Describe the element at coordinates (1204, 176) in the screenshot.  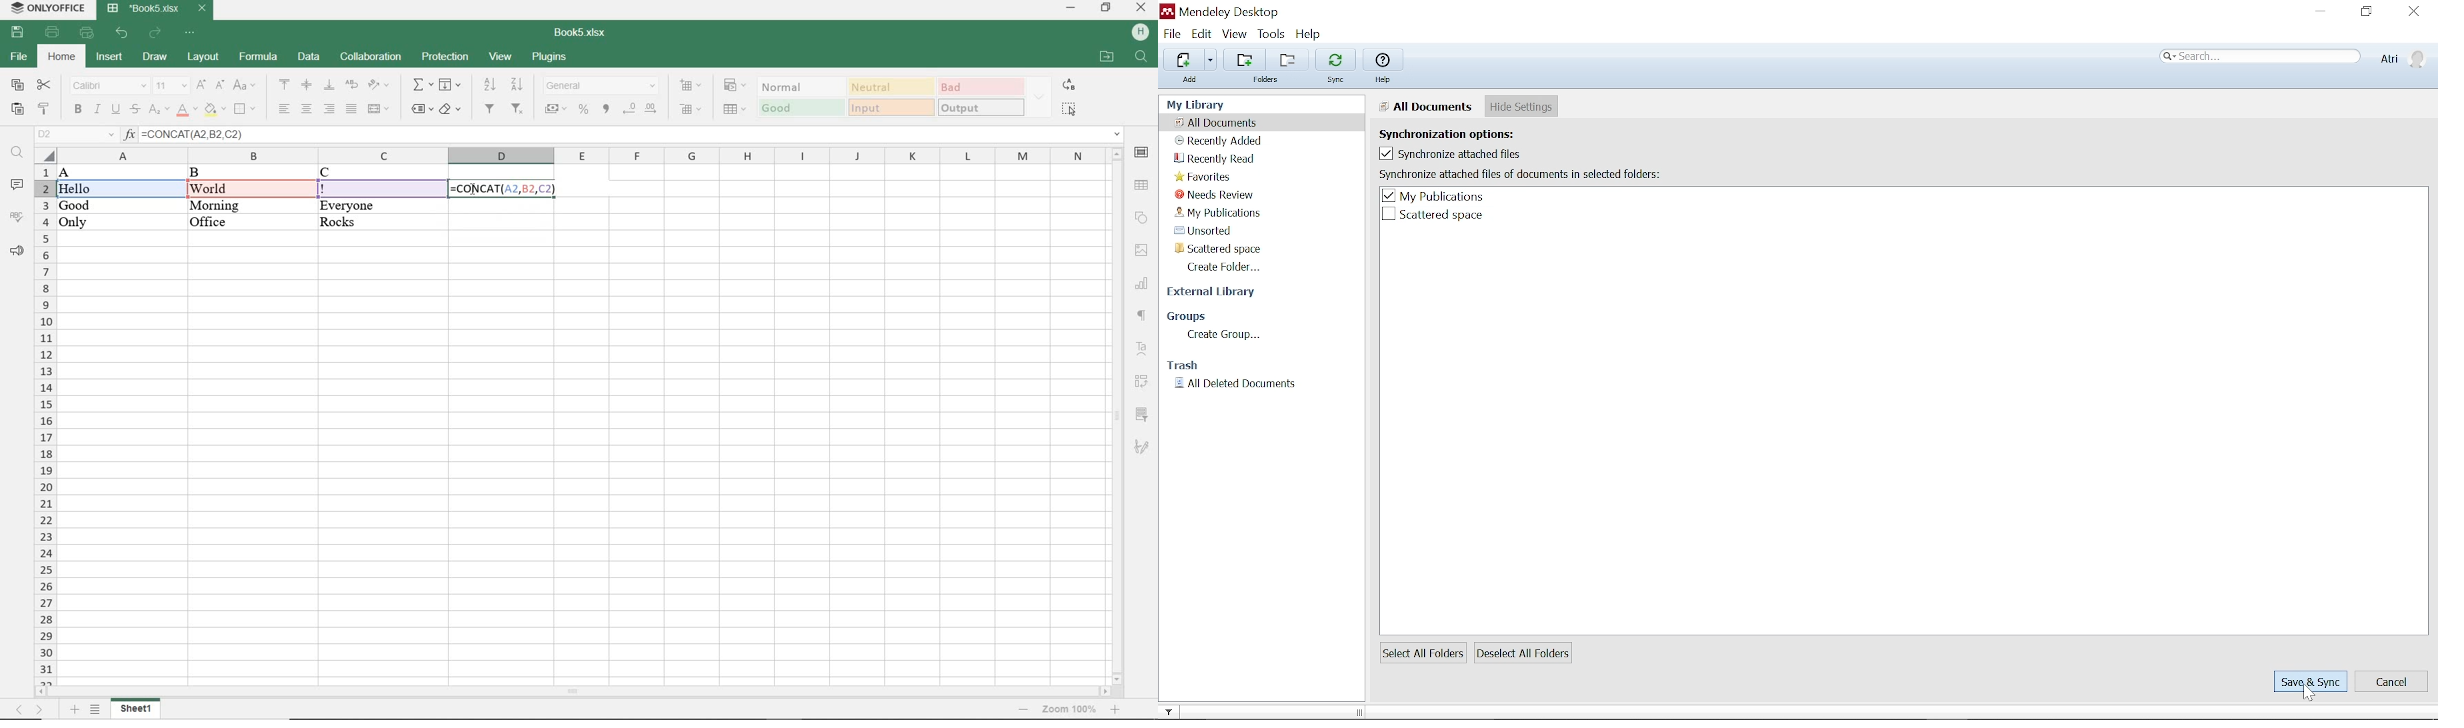
I see `Favorites` at that location.